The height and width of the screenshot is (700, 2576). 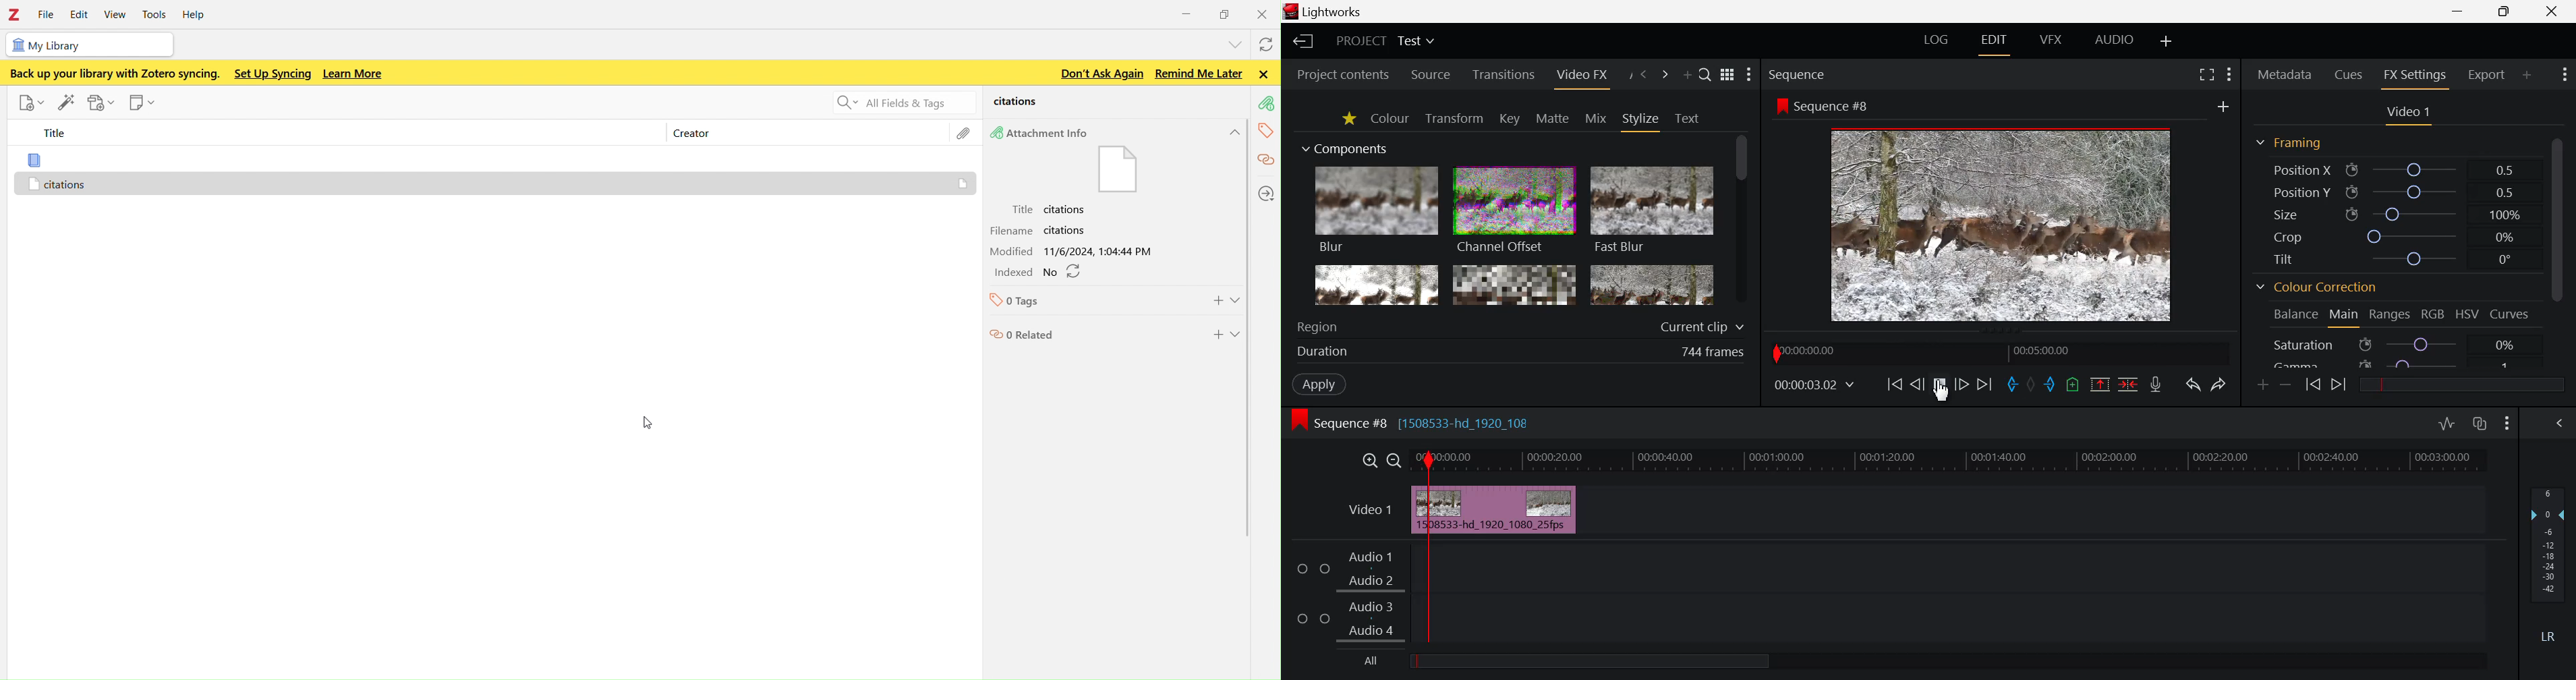 What do you see at coordinates (15, 14) in the screenshot?
I see `Zotero - logo` at bounding box center [15, 14].